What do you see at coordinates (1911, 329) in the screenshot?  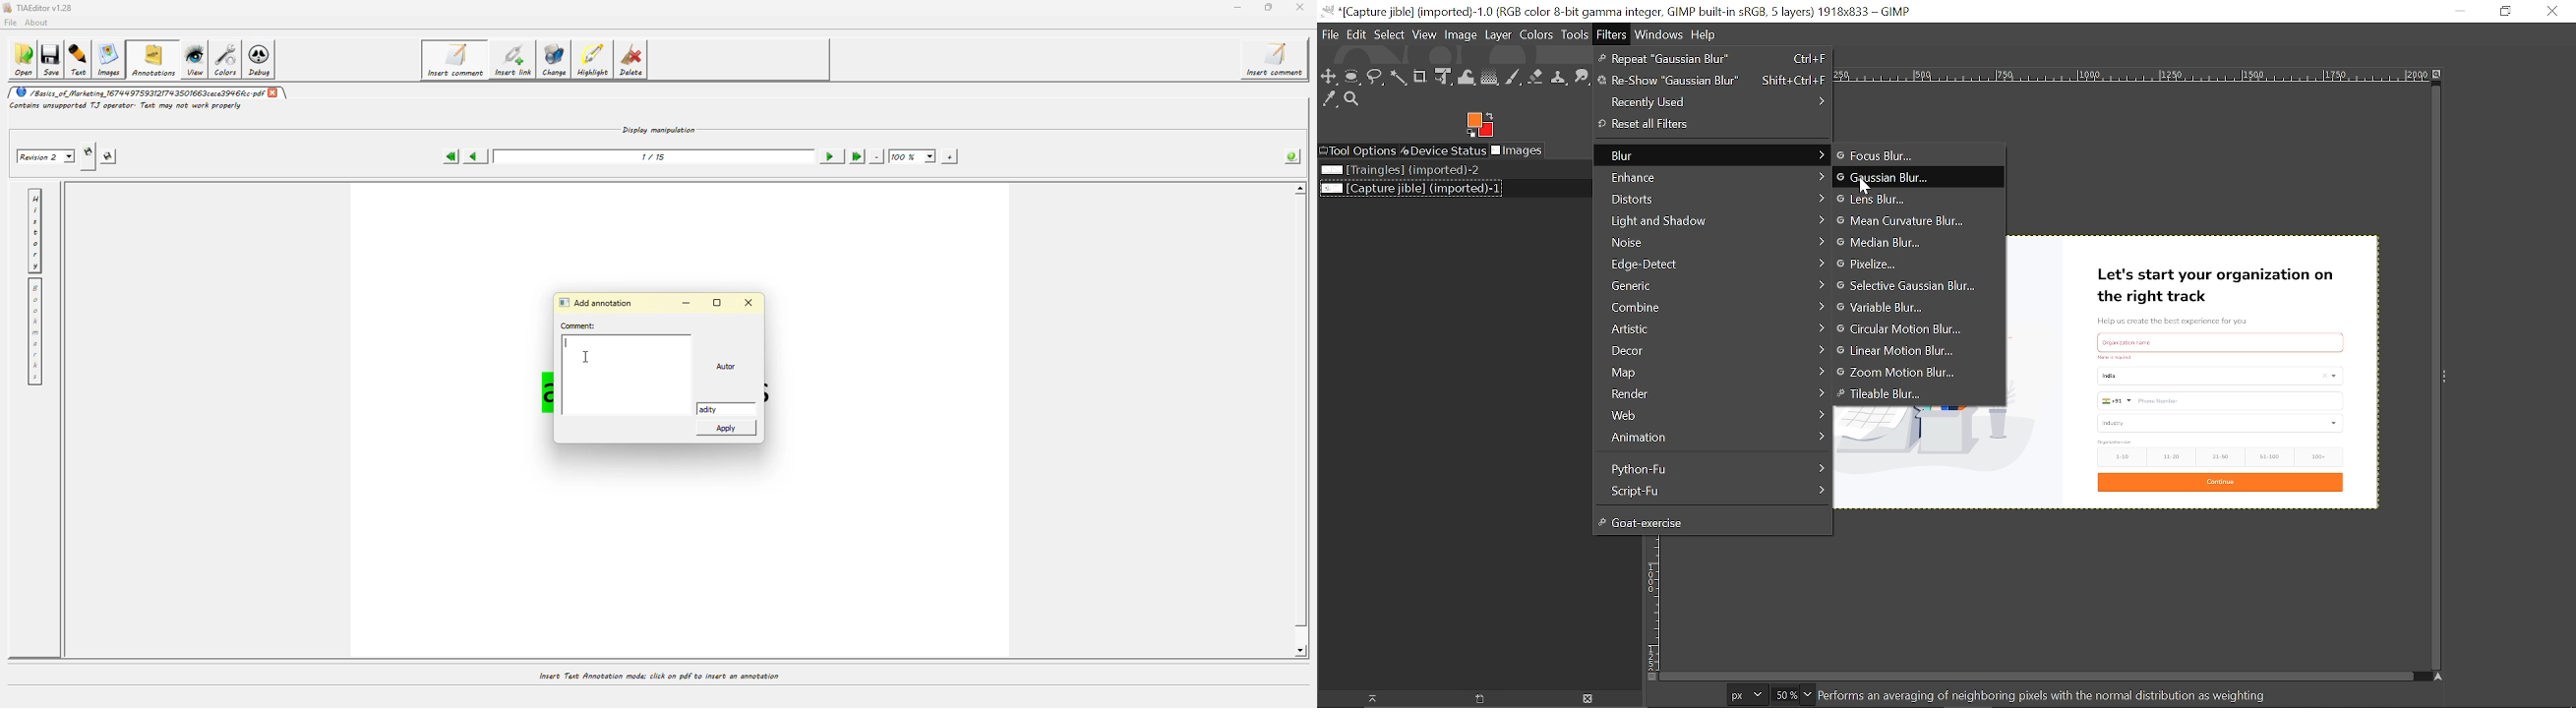 I see `Circular motion blur` at bounding box center [1911, 329].